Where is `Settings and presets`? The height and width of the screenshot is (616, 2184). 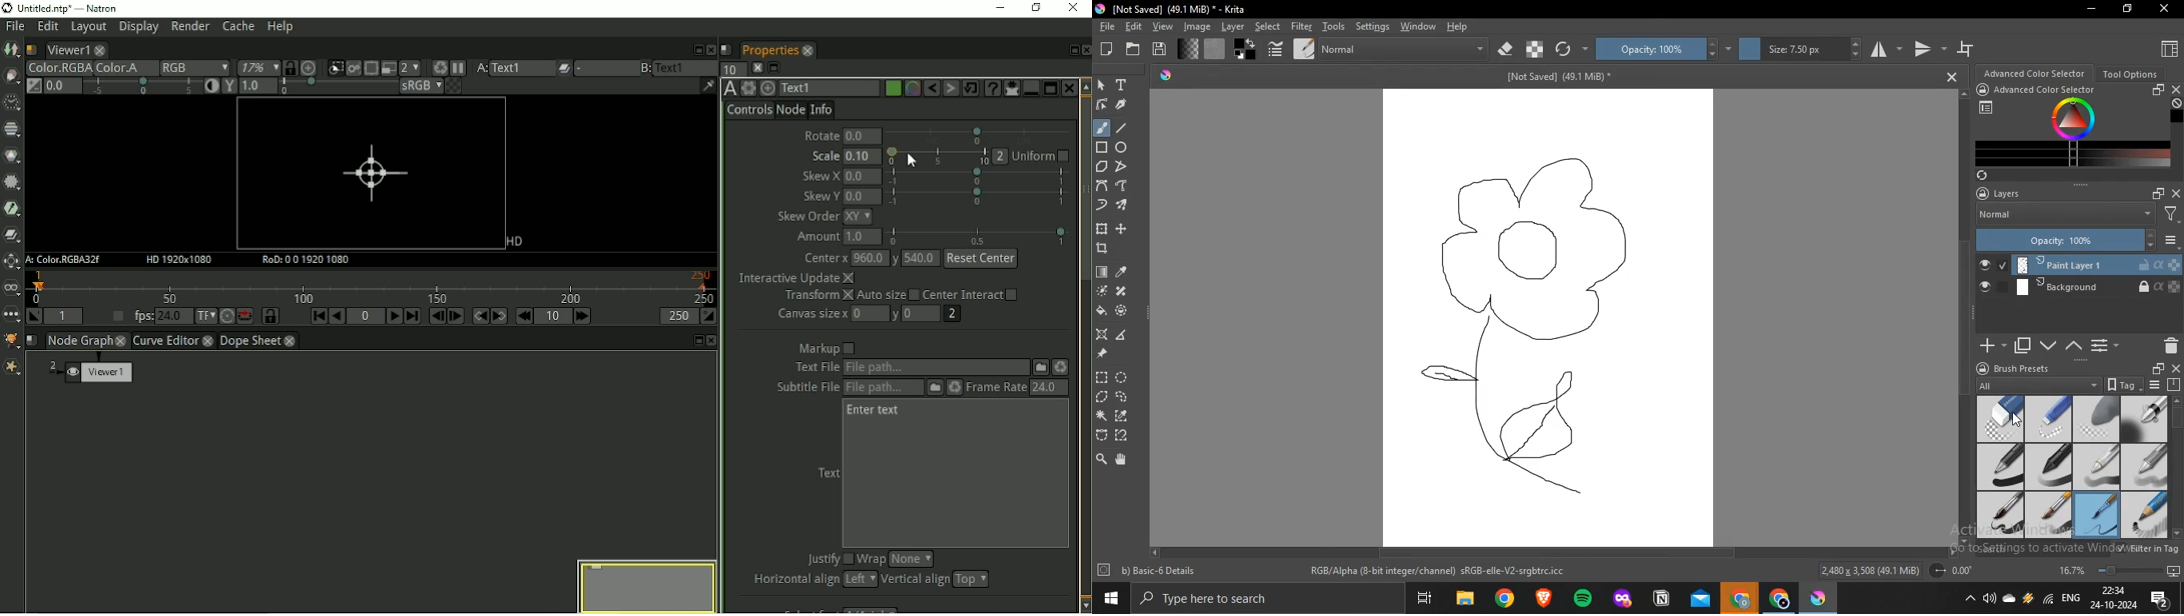 Settings and presets is located at coordinates (748, 88).